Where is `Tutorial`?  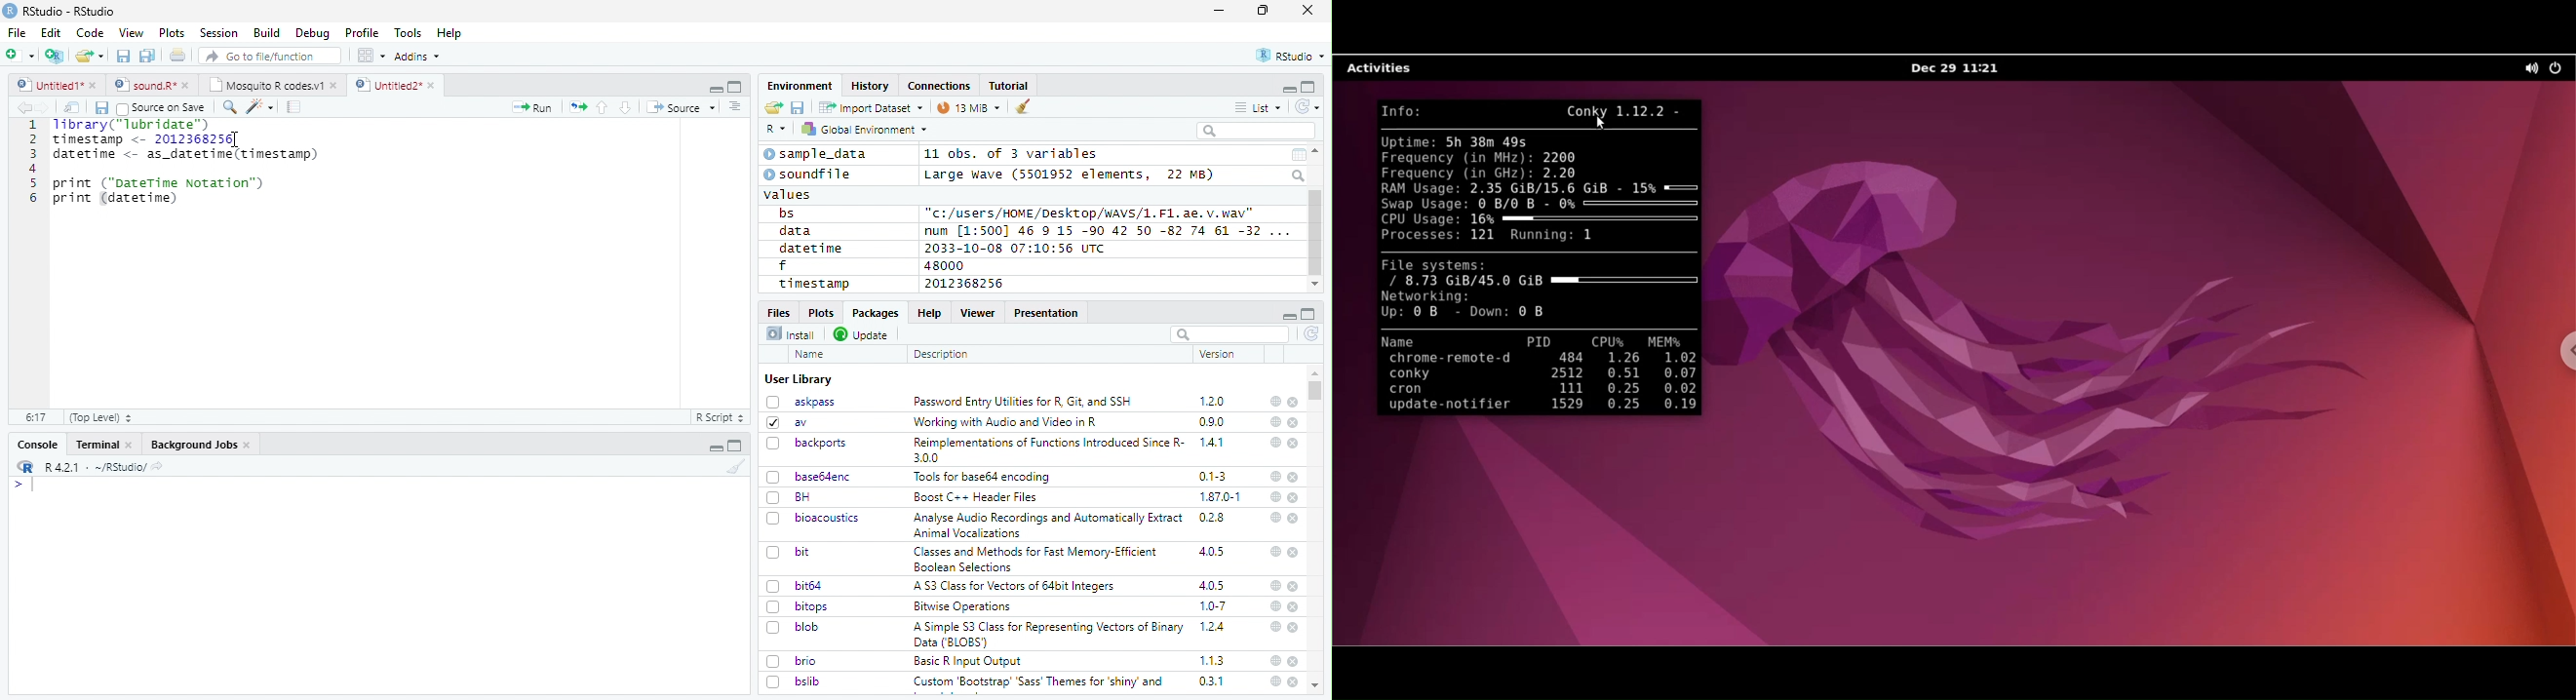 Tutorial is located at coordinates (1010, 86).